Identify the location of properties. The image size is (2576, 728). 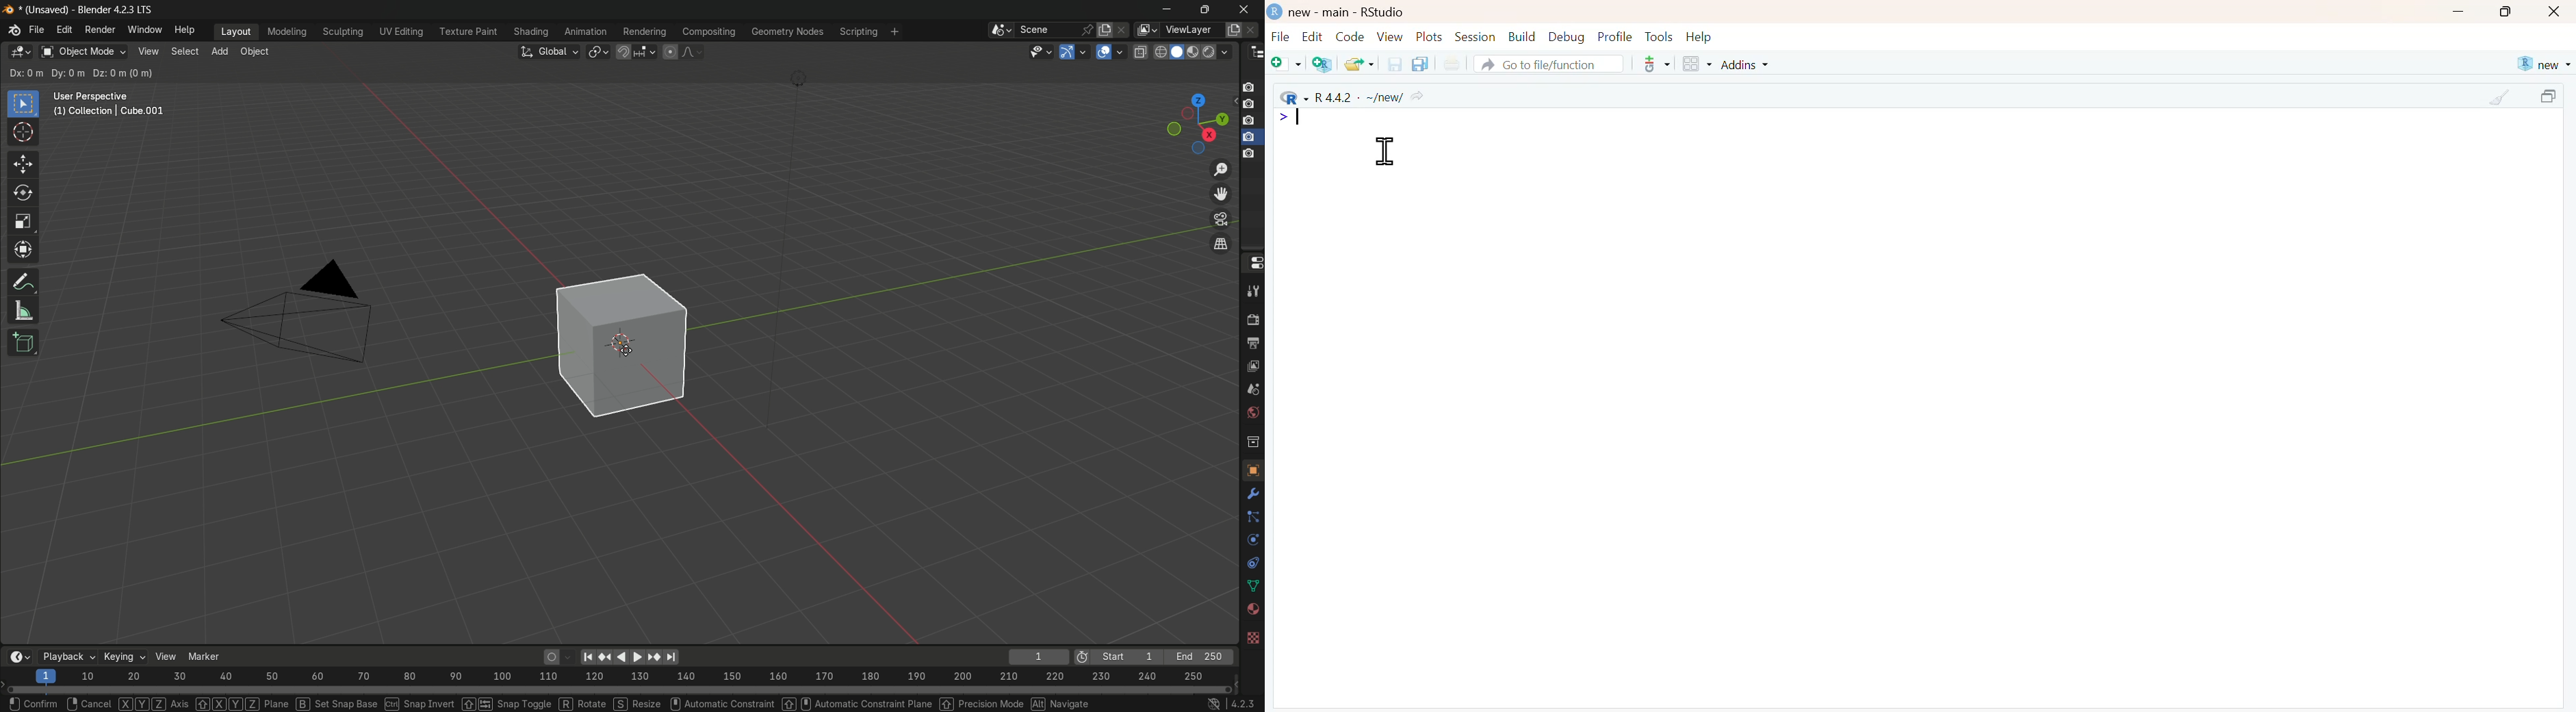
(1254, 263).